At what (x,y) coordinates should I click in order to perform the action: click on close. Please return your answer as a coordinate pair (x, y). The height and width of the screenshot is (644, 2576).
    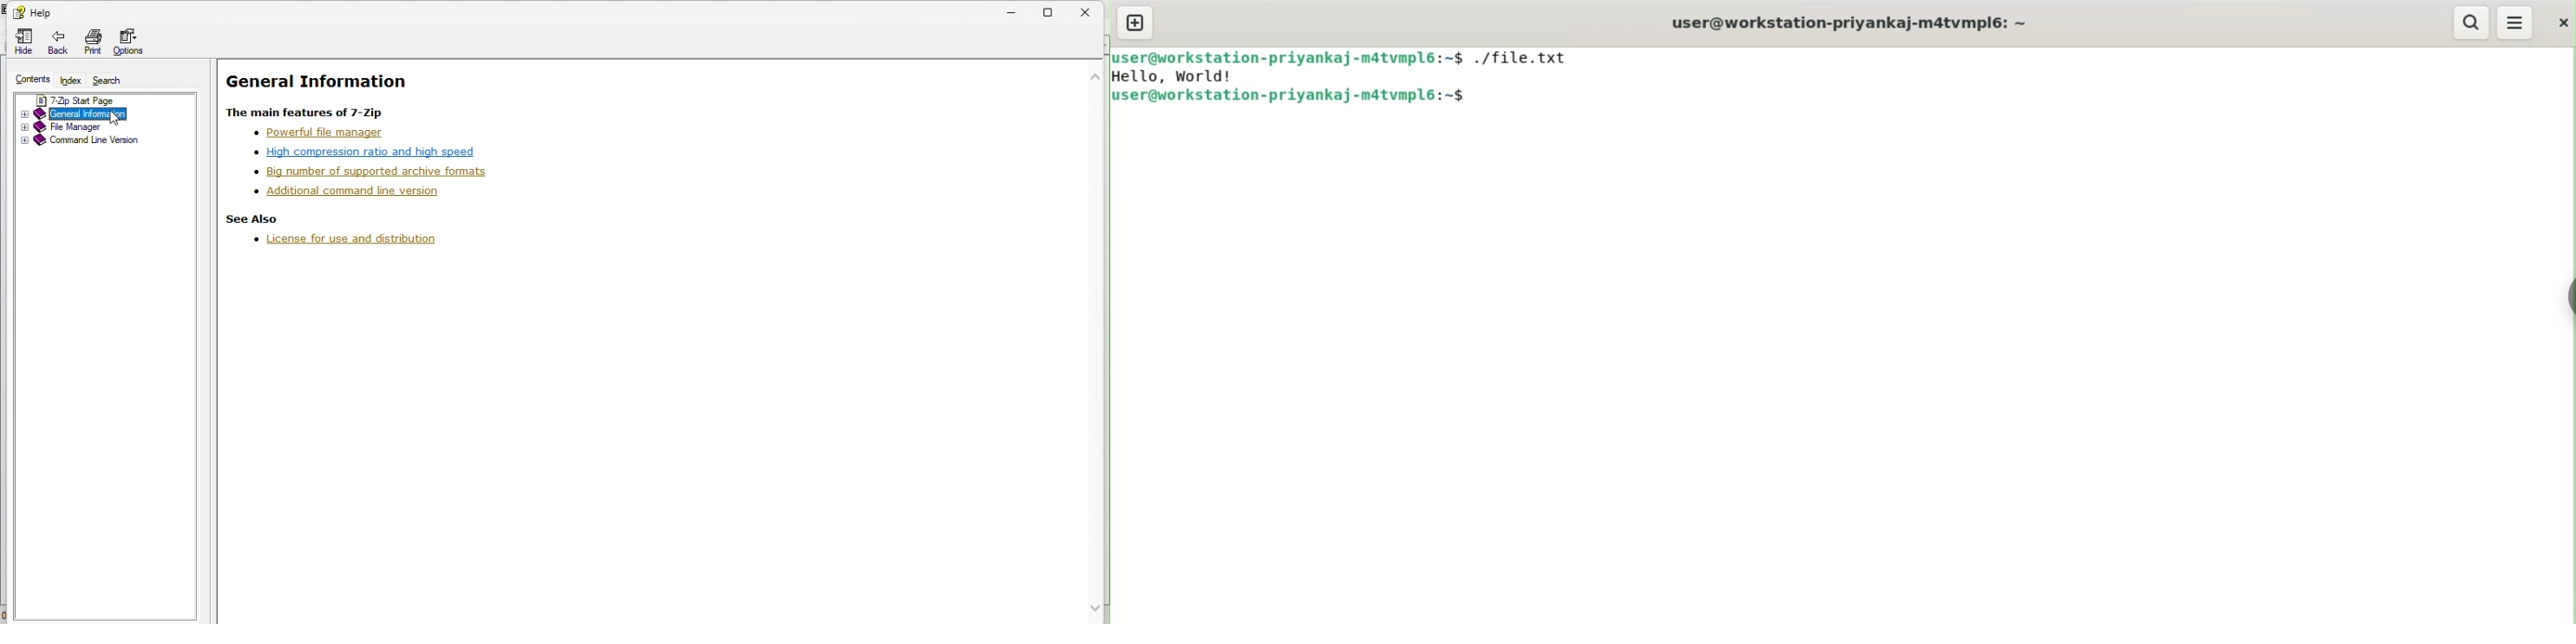
    Looking at the image, I should click on (2561, 23).